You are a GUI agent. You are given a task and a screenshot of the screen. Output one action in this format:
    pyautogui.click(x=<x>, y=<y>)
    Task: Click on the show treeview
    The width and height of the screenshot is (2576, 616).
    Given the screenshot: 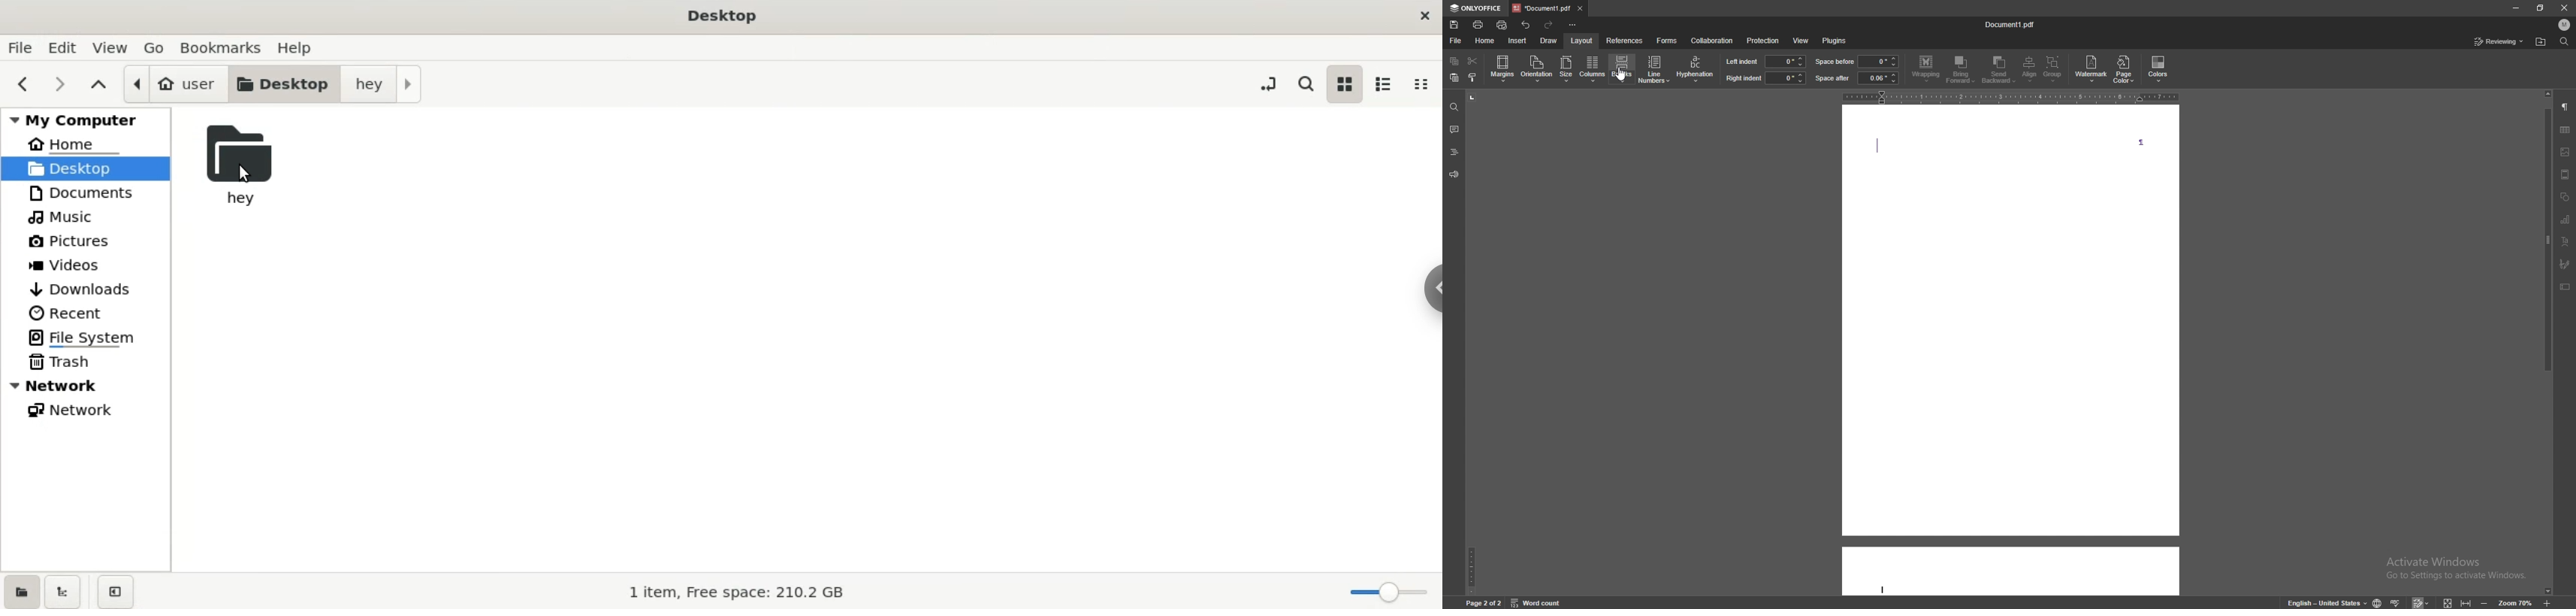 What is the action you would take?
    pyautogui.click(x=64, y=591)
    